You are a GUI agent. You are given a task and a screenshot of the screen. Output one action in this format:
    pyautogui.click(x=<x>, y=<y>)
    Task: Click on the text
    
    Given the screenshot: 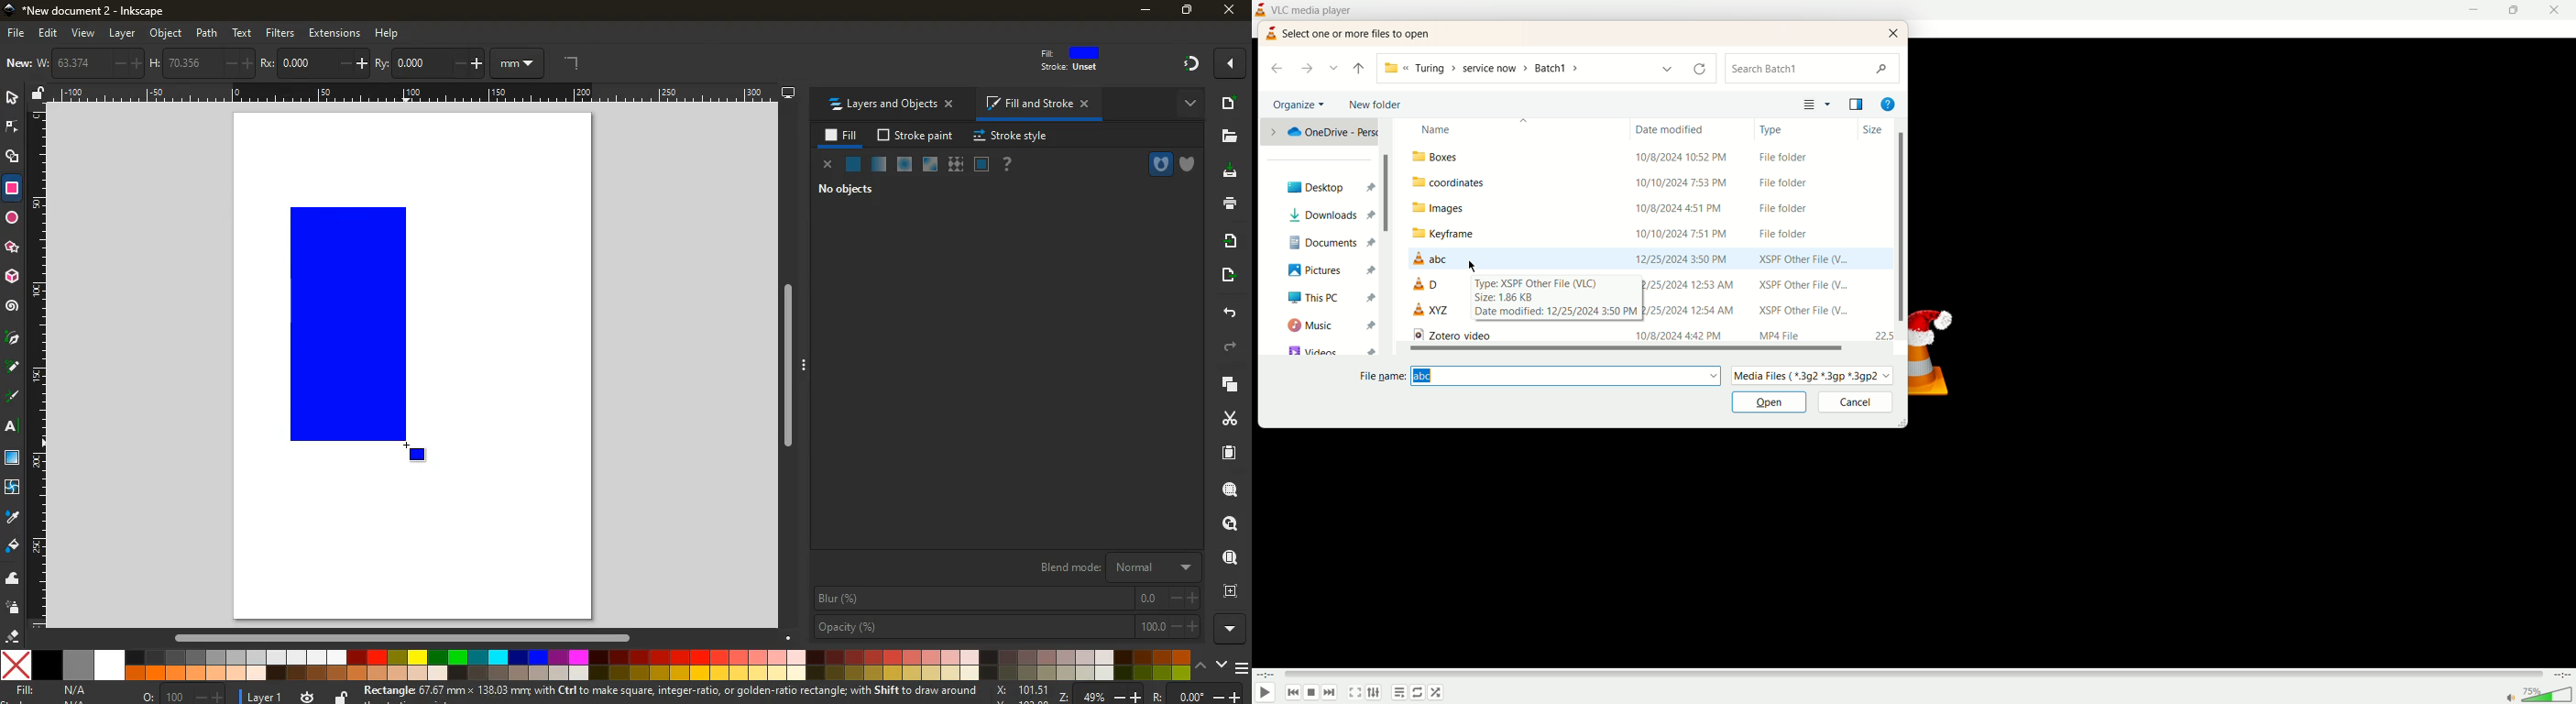 What is the action you would take?
    pyautogui.click(x=243, y=33)
    